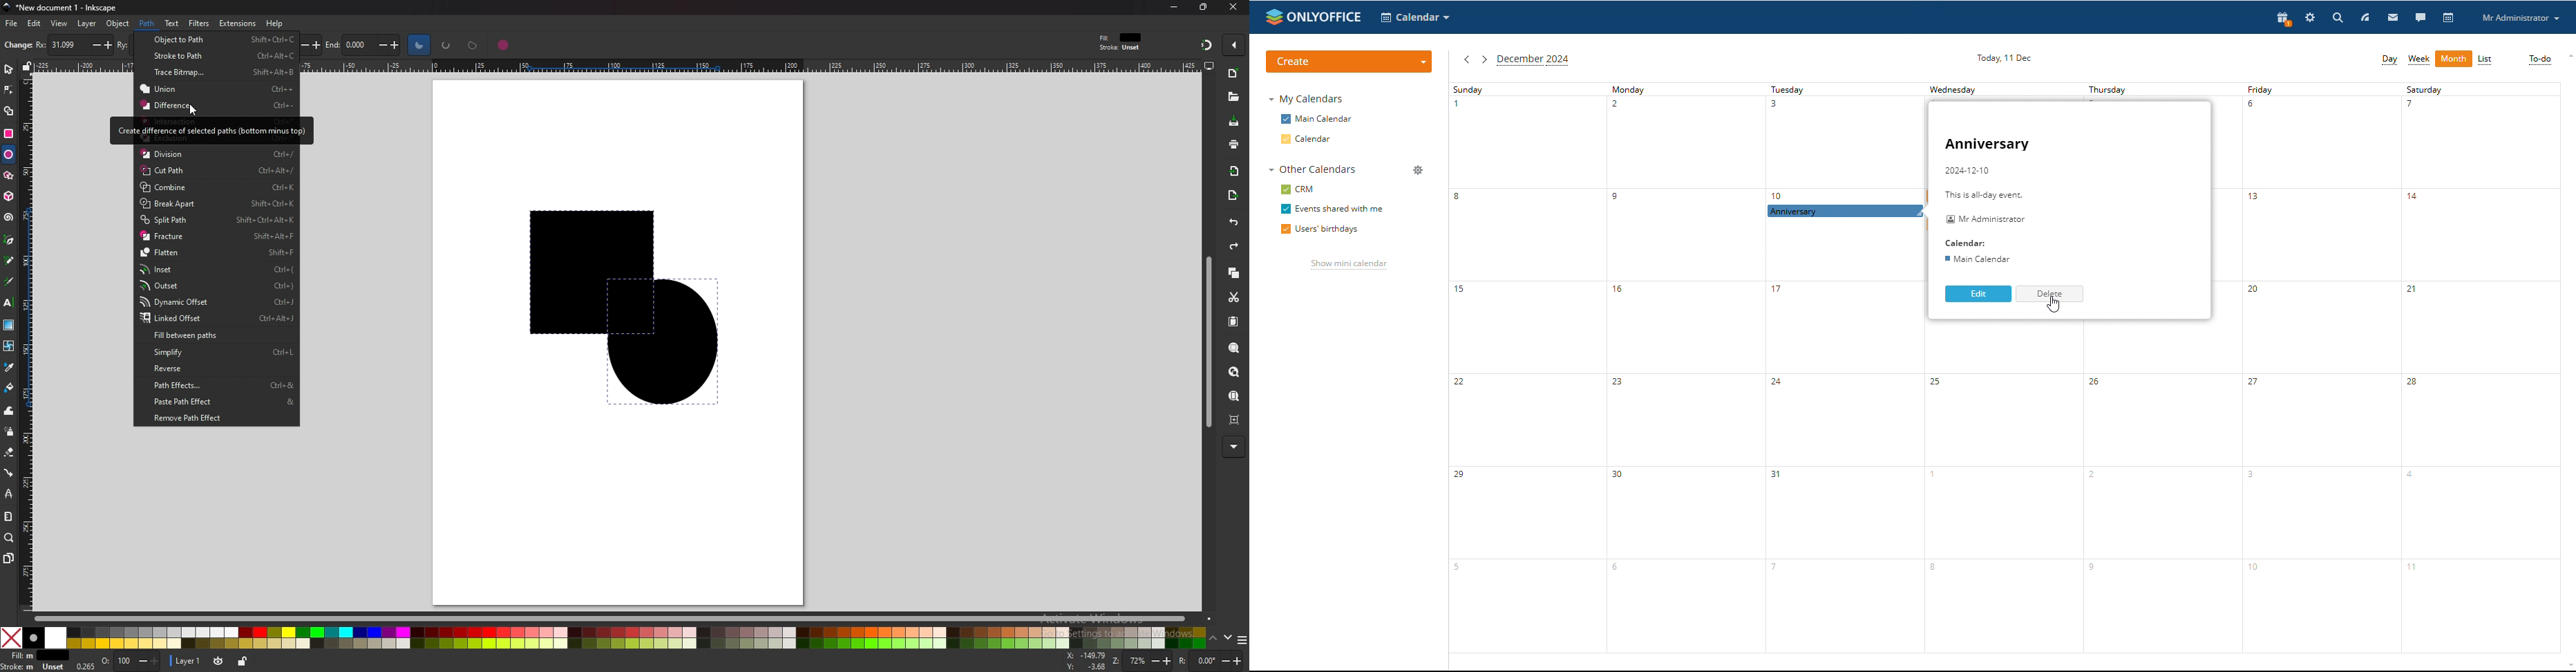 The image size is (2576, 672). What do you see at coordinates (1845, 367) in the screenshot?
I see `tuesday` at bounding box center [1845, 367].